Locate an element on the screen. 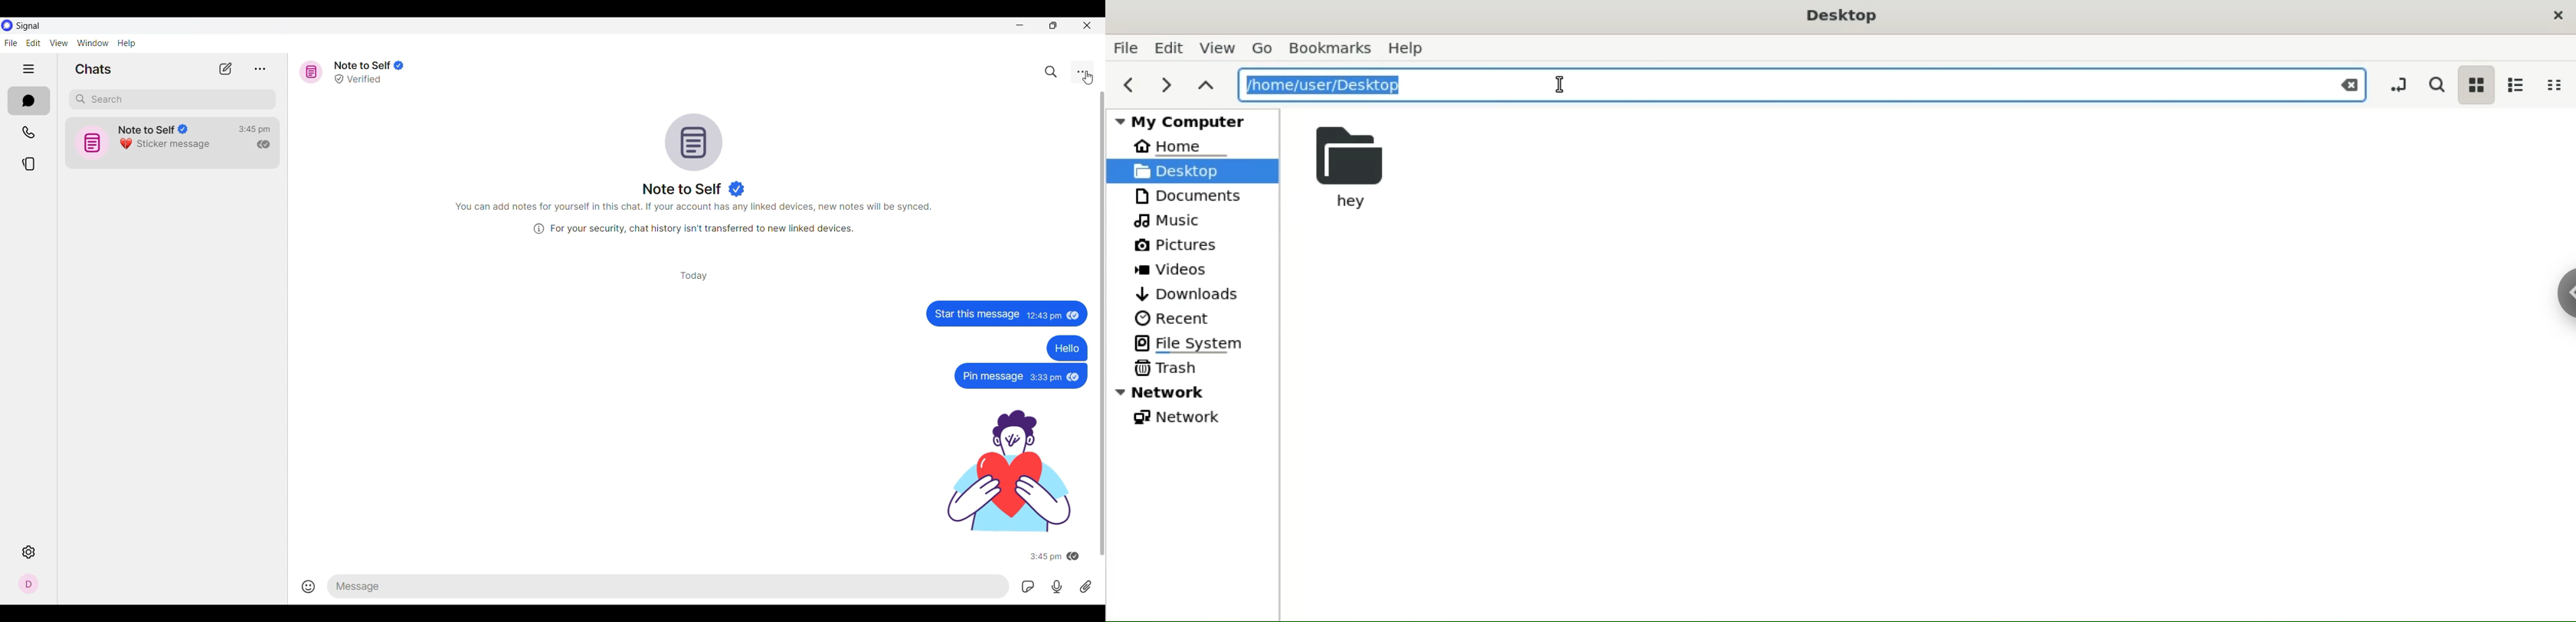 The height and width of the screenshot is (644, 2576). recent is located at coordinates (1170, 318).